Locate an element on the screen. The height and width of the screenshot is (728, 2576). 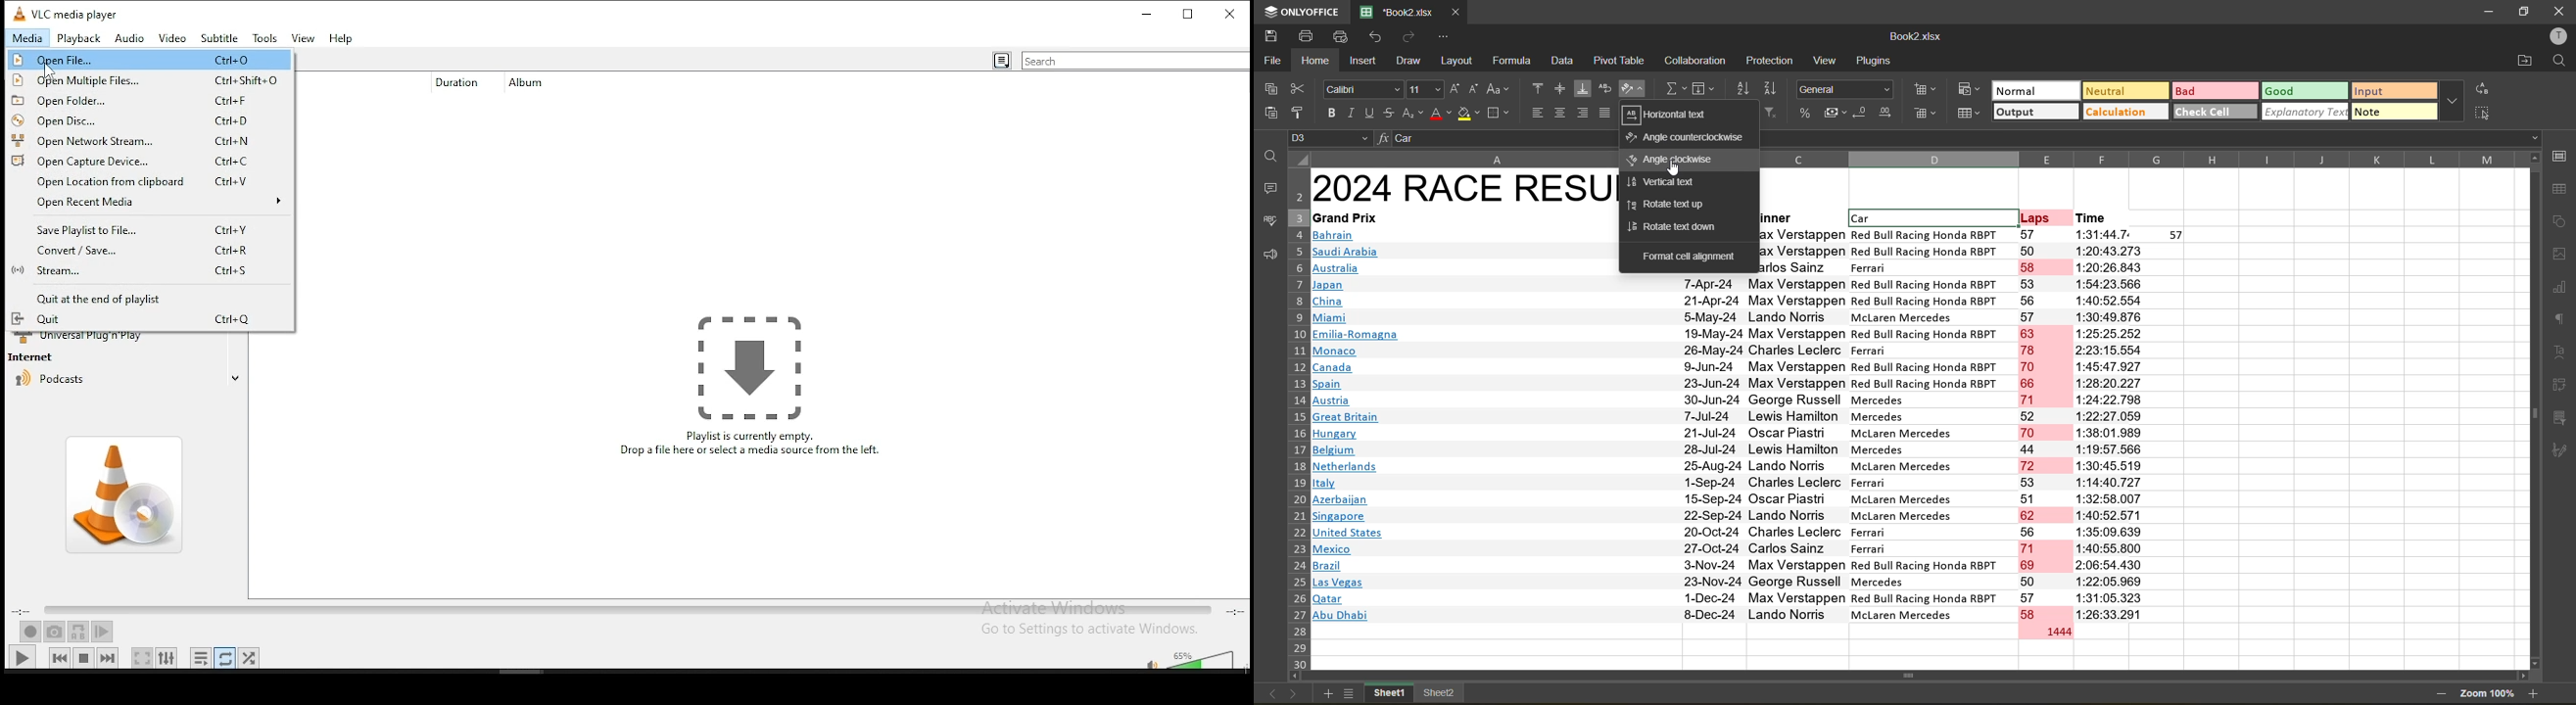
find is located at coordinates (2559, 62).